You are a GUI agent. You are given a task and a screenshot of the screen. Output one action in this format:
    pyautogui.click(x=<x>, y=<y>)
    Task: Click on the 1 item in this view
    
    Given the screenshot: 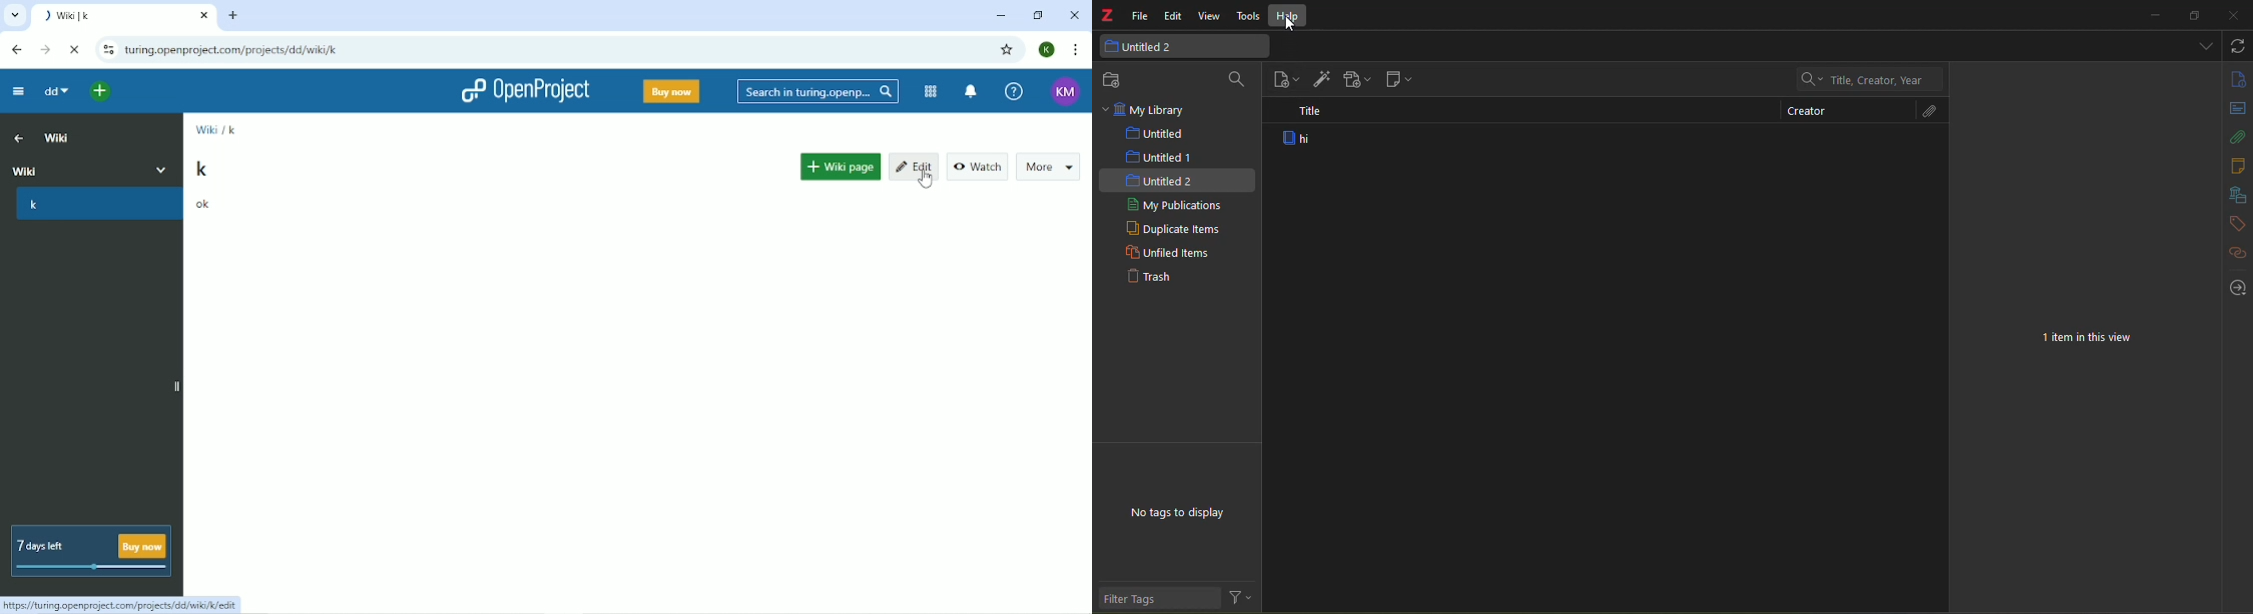 What is the action you would take?
    pyautogui.click(x=2087, y=338)
    